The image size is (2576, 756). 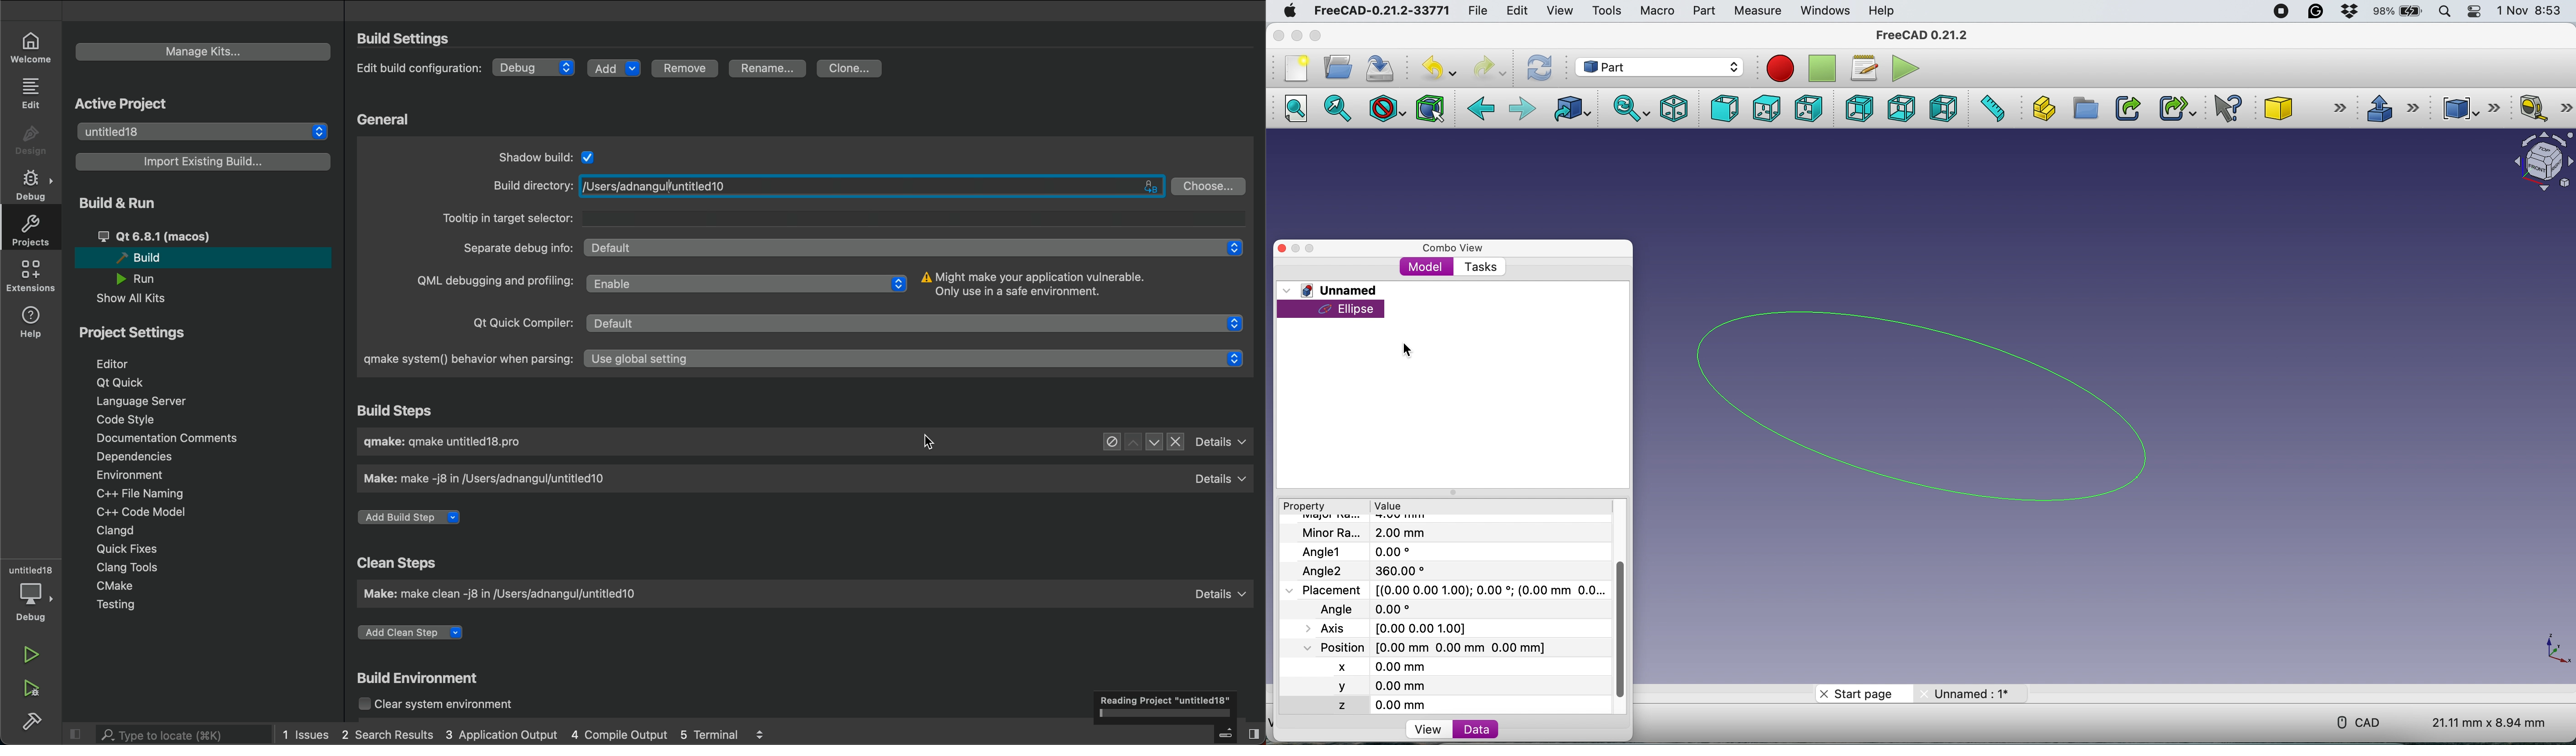 I want to click on Previous, so click(x=1132, y=442).